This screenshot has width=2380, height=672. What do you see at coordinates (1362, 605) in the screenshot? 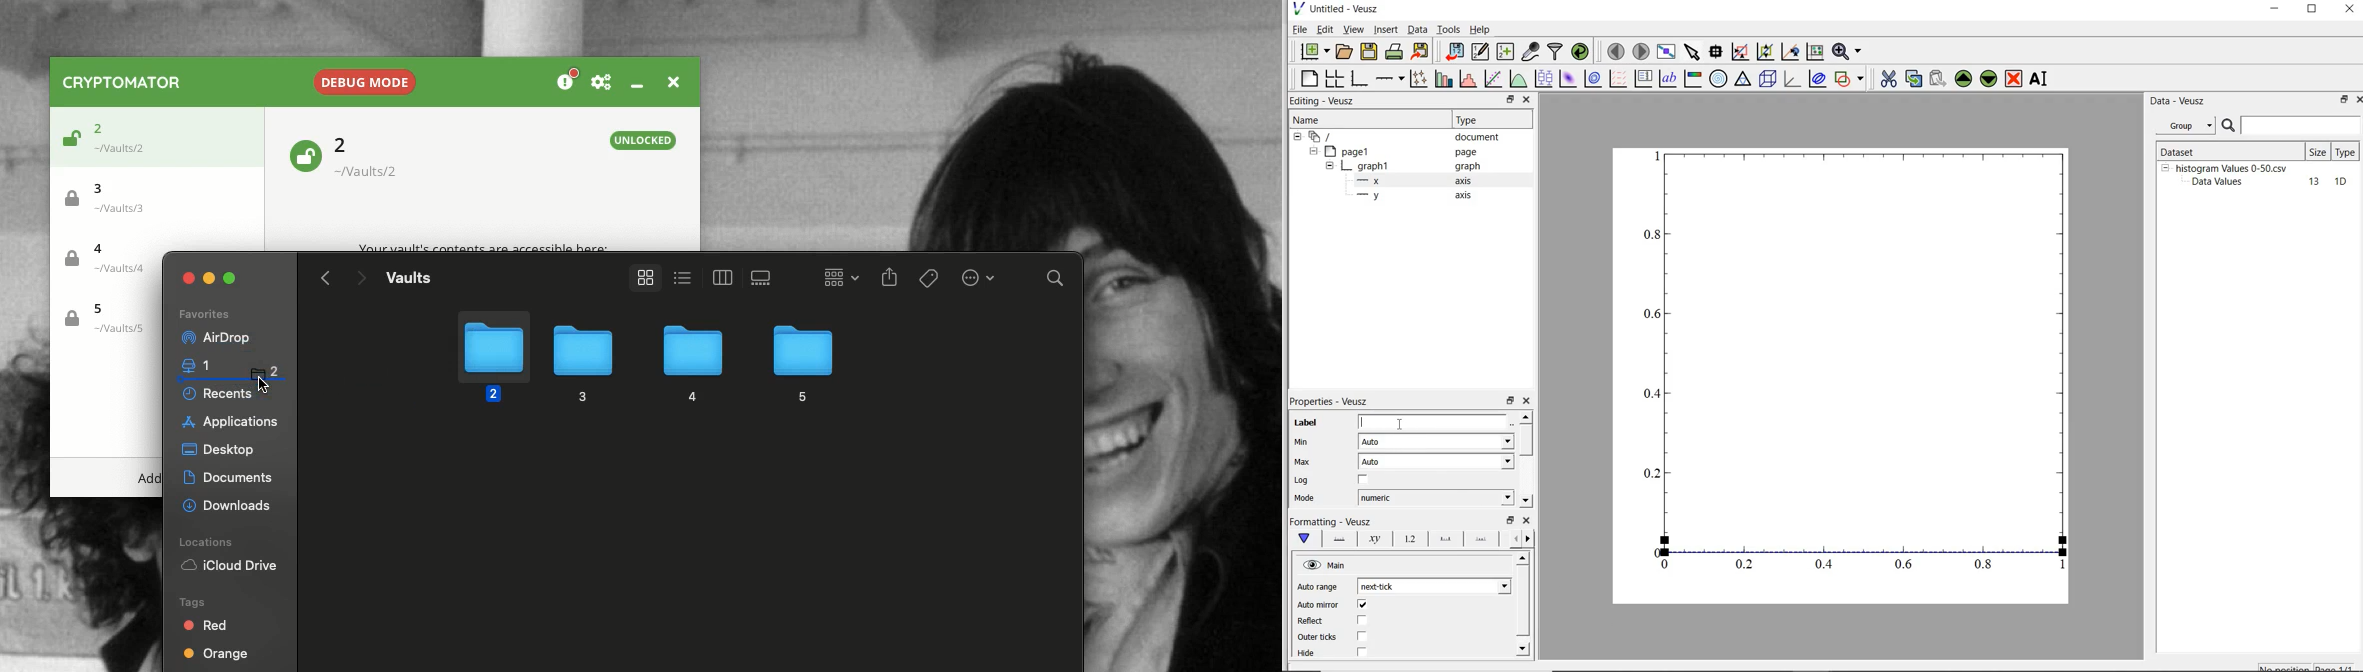
I see `checkbox` at bounding box center [1362, 605].